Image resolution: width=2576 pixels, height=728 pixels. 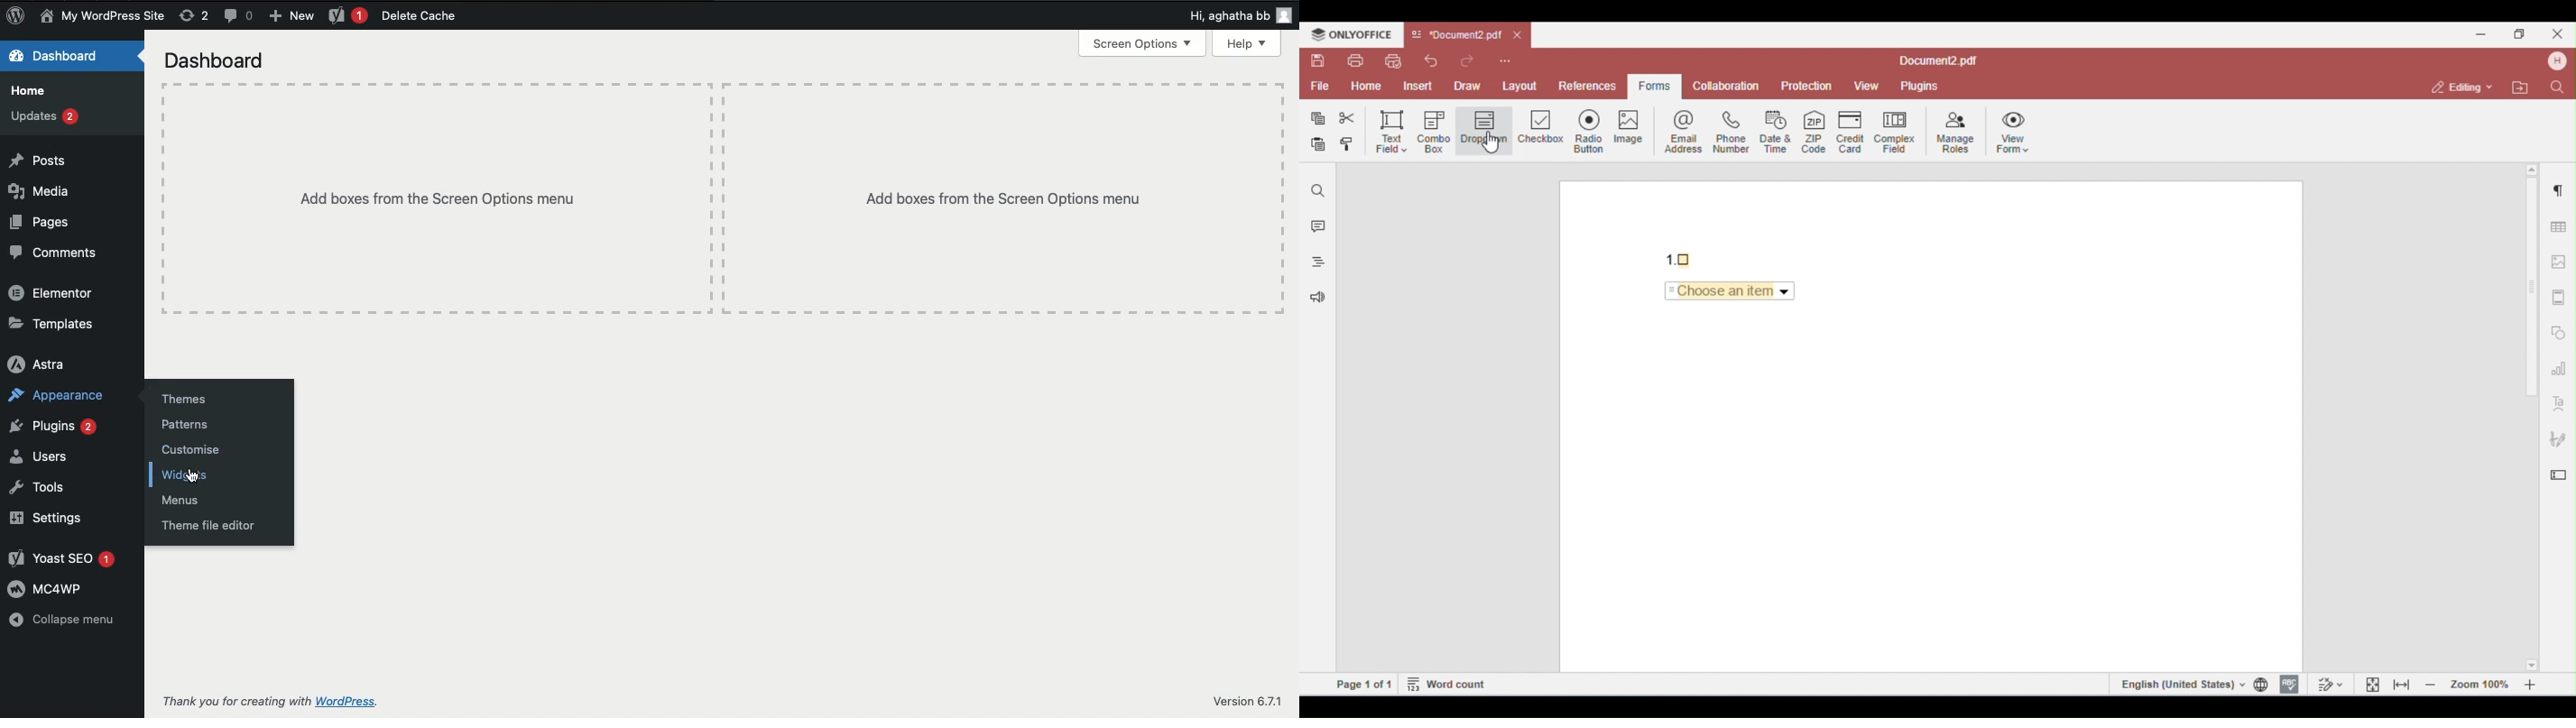 I want to click on My WordPress Site, so click(x=102, y=16).